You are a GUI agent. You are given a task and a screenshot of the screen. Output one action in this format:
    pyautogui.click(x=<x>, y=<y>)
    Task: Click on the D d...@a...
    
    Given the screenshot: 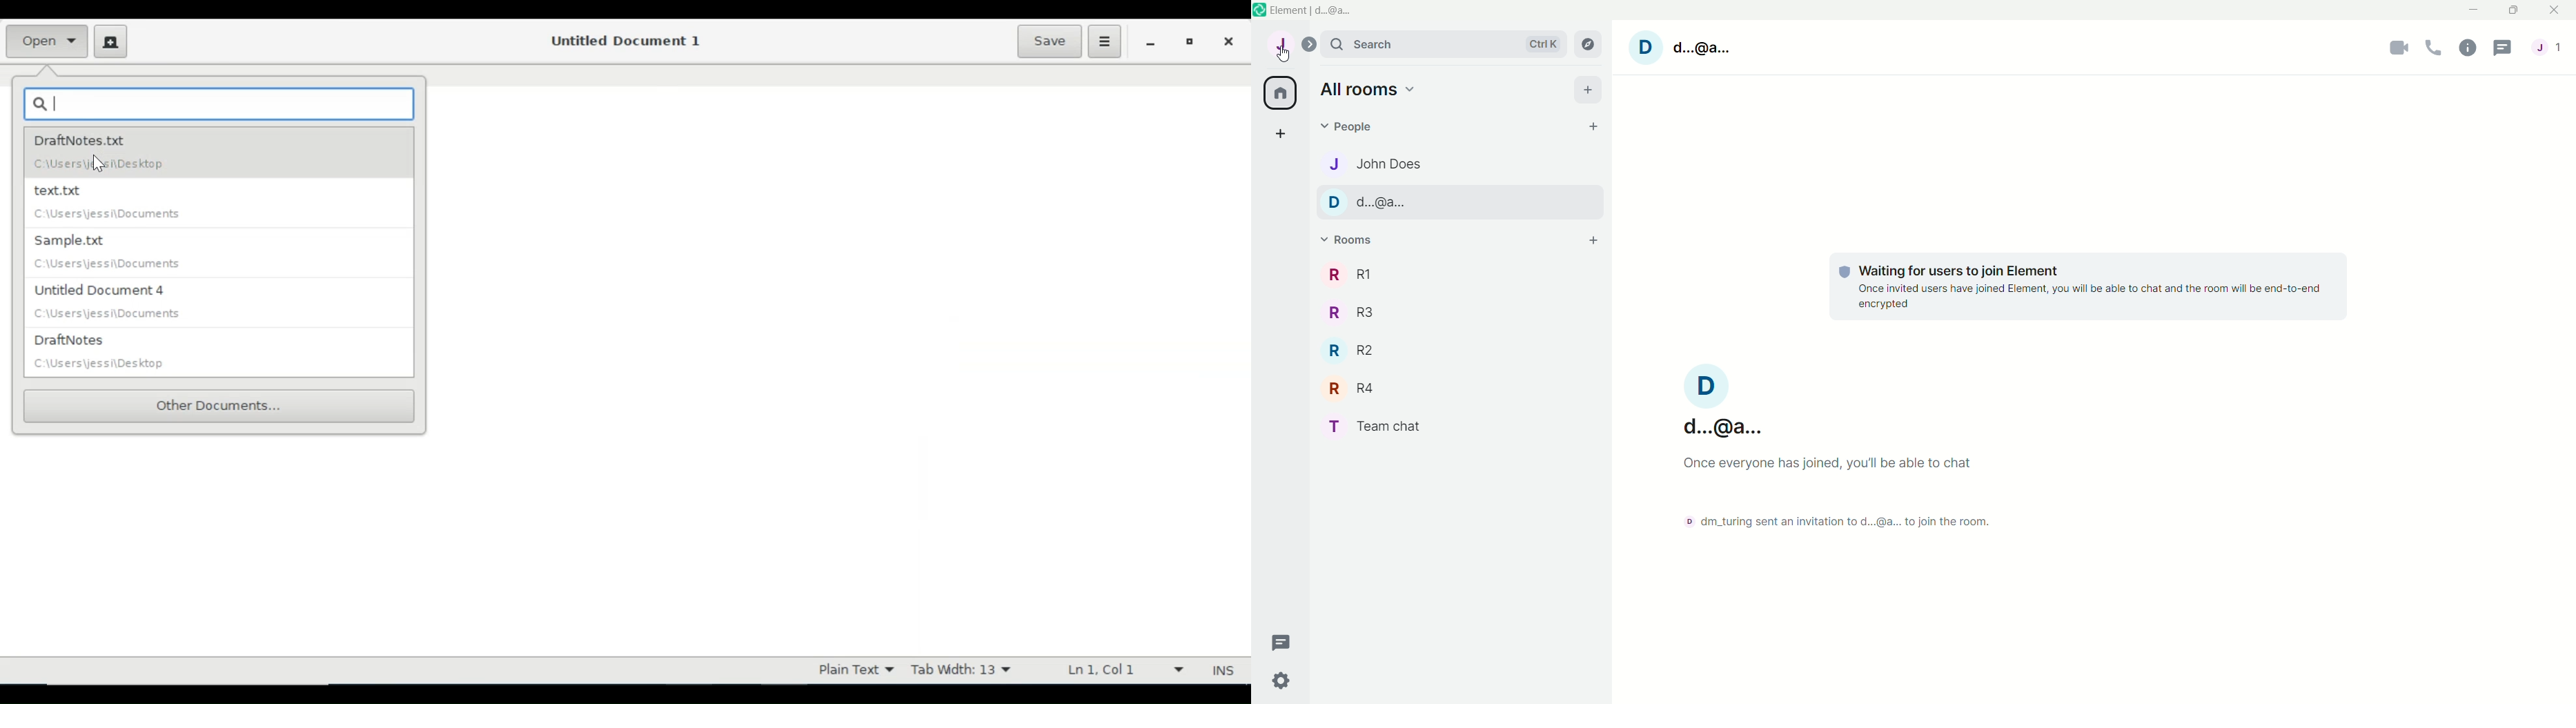 What is the action you would take?
    pyautogui.click(x=1369, y=202)
    